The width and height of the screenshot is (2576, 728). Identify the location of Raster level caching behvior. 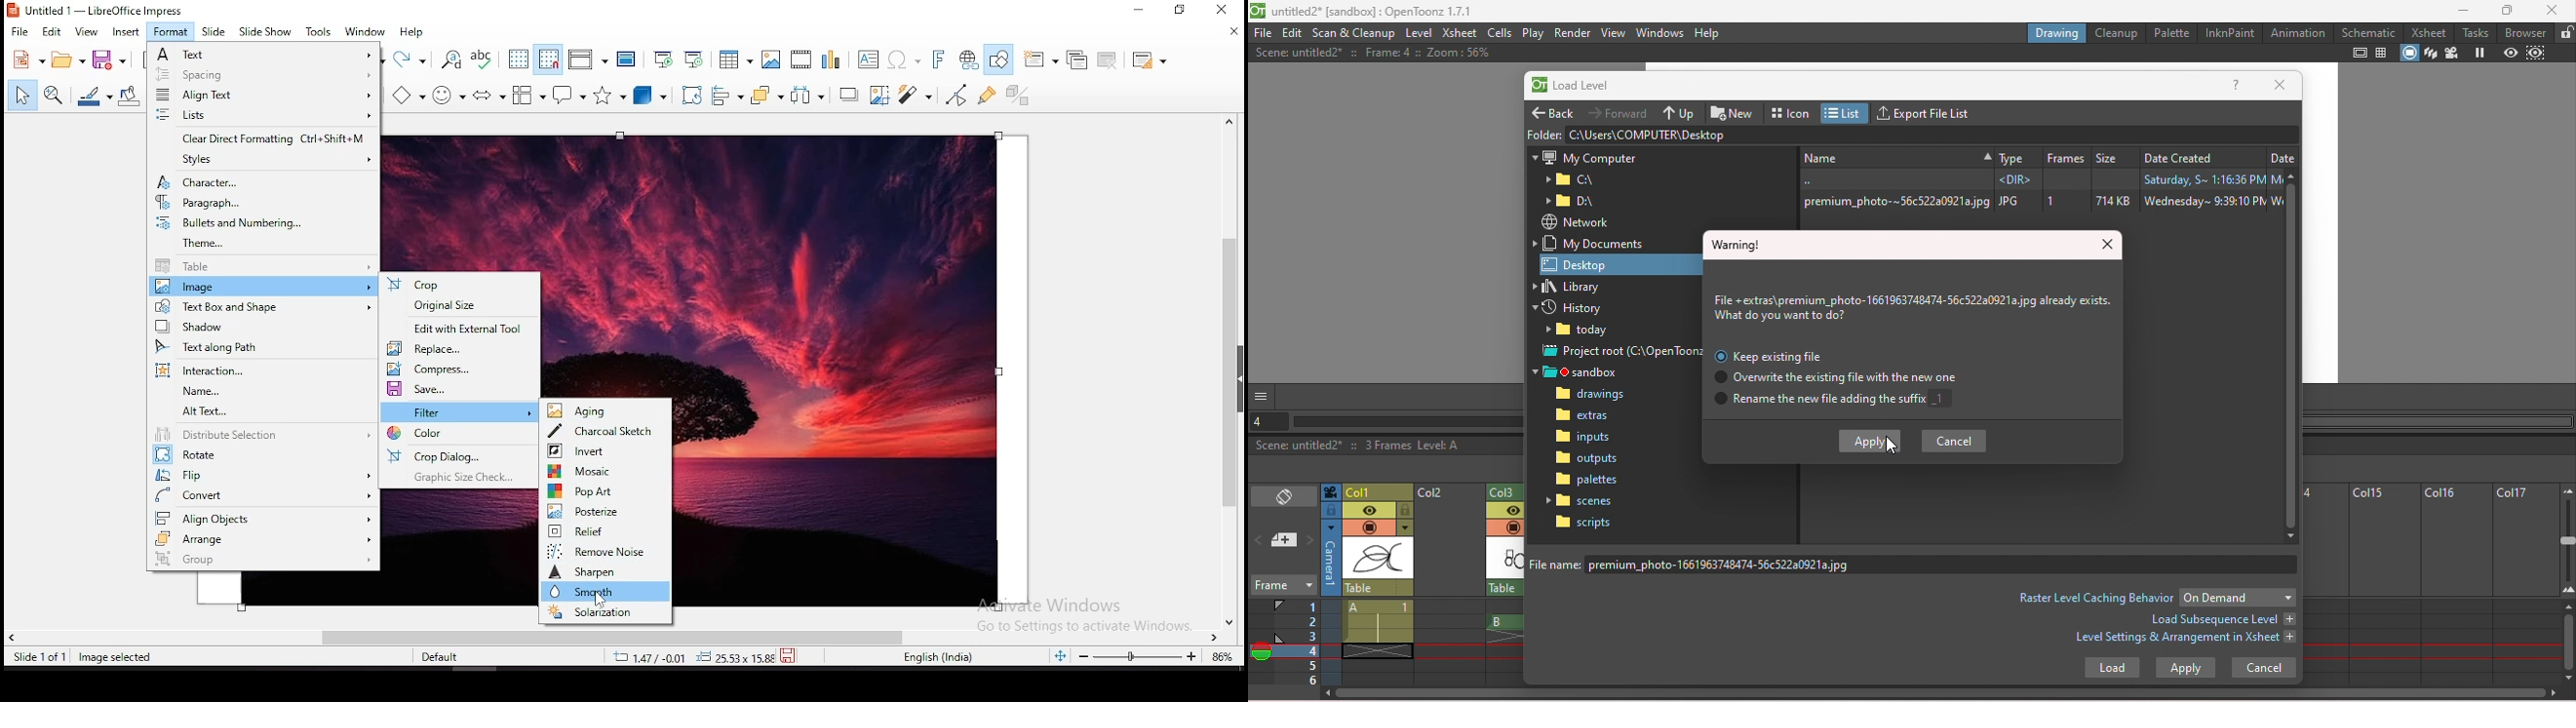
(2096, 597).